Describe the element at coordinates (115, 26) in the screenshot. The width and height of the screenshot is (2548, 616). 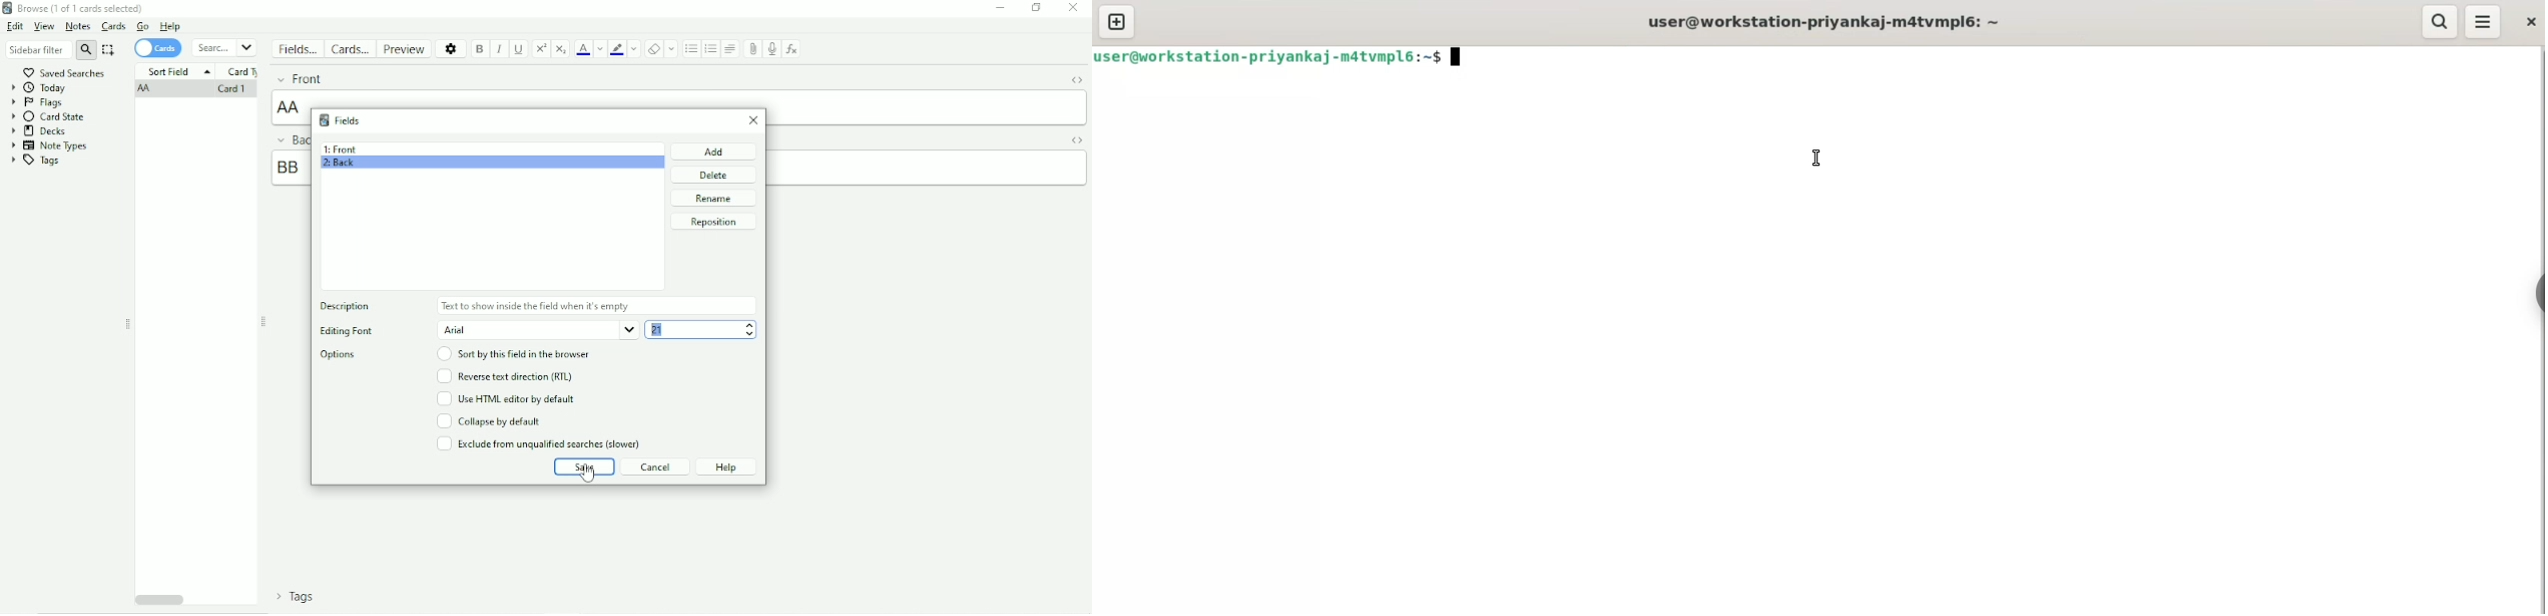
I see `Cards` at that location.